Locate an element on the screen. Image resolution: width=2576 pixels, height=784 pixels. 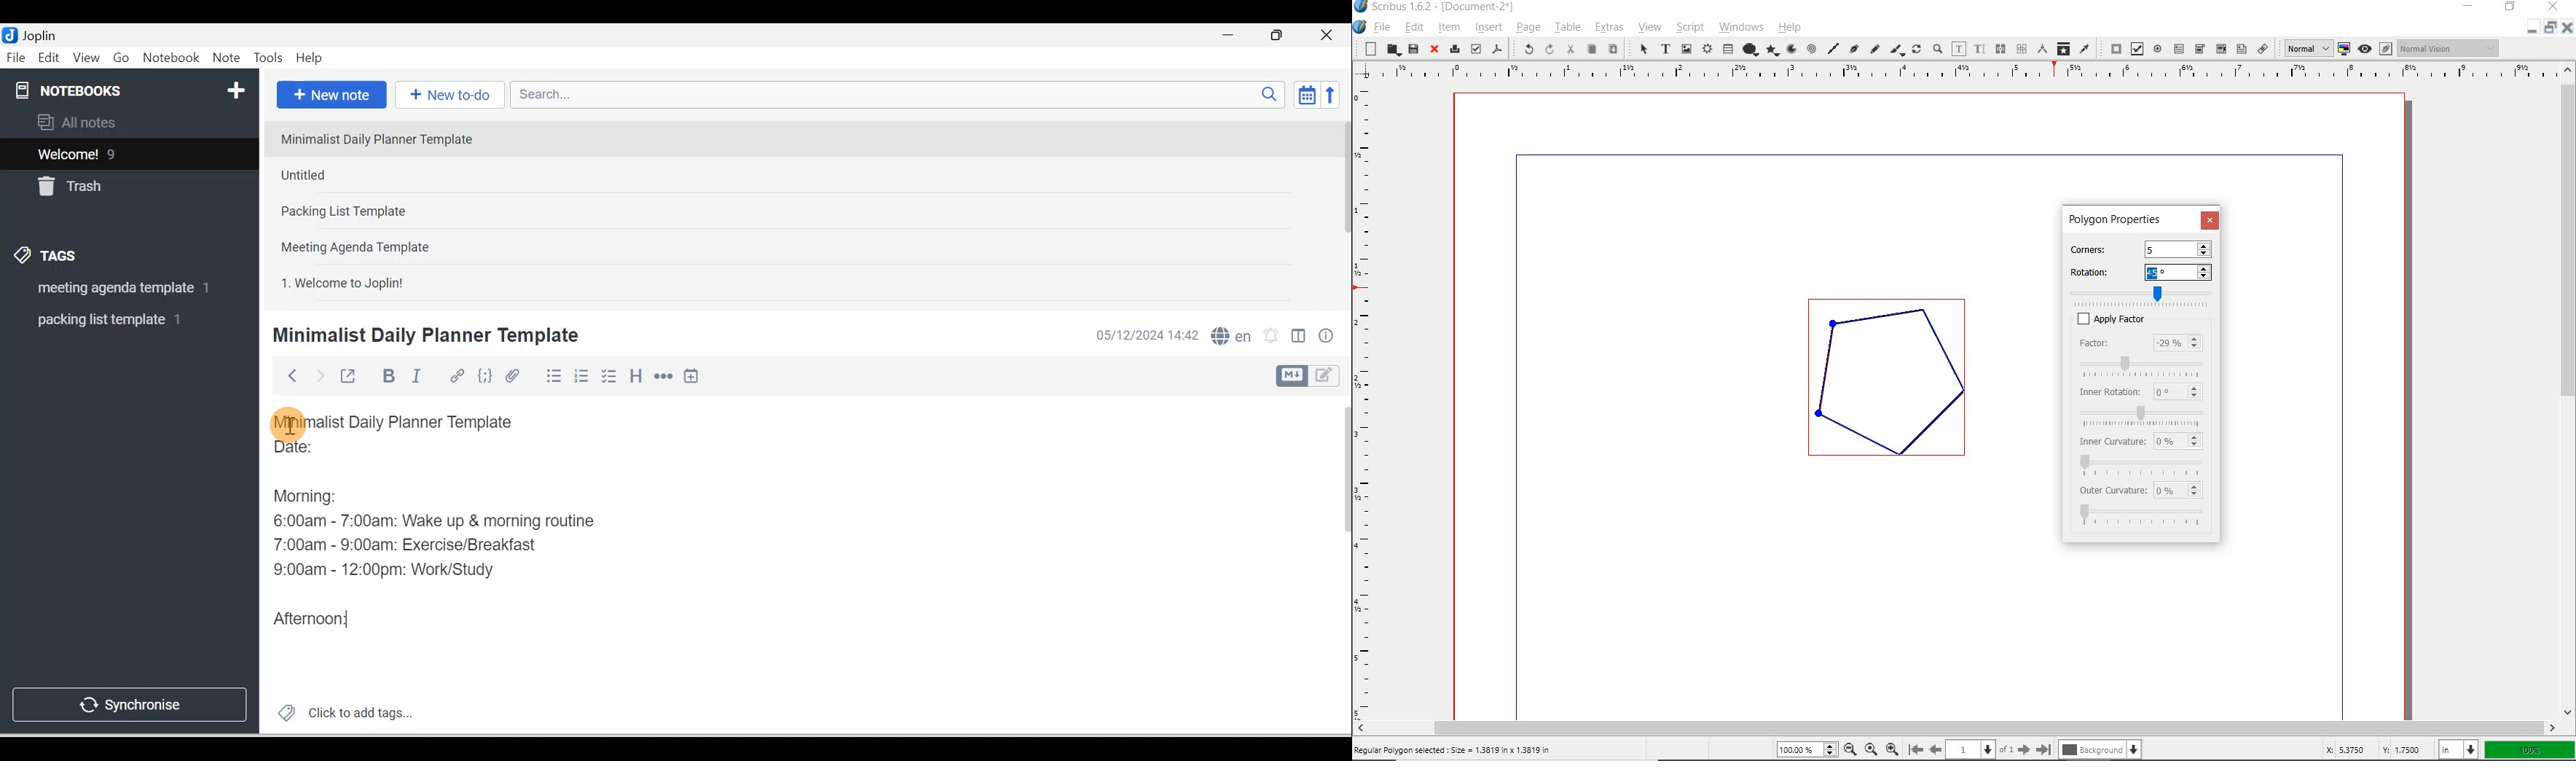
ruler is located at coordinates (1963, 74).